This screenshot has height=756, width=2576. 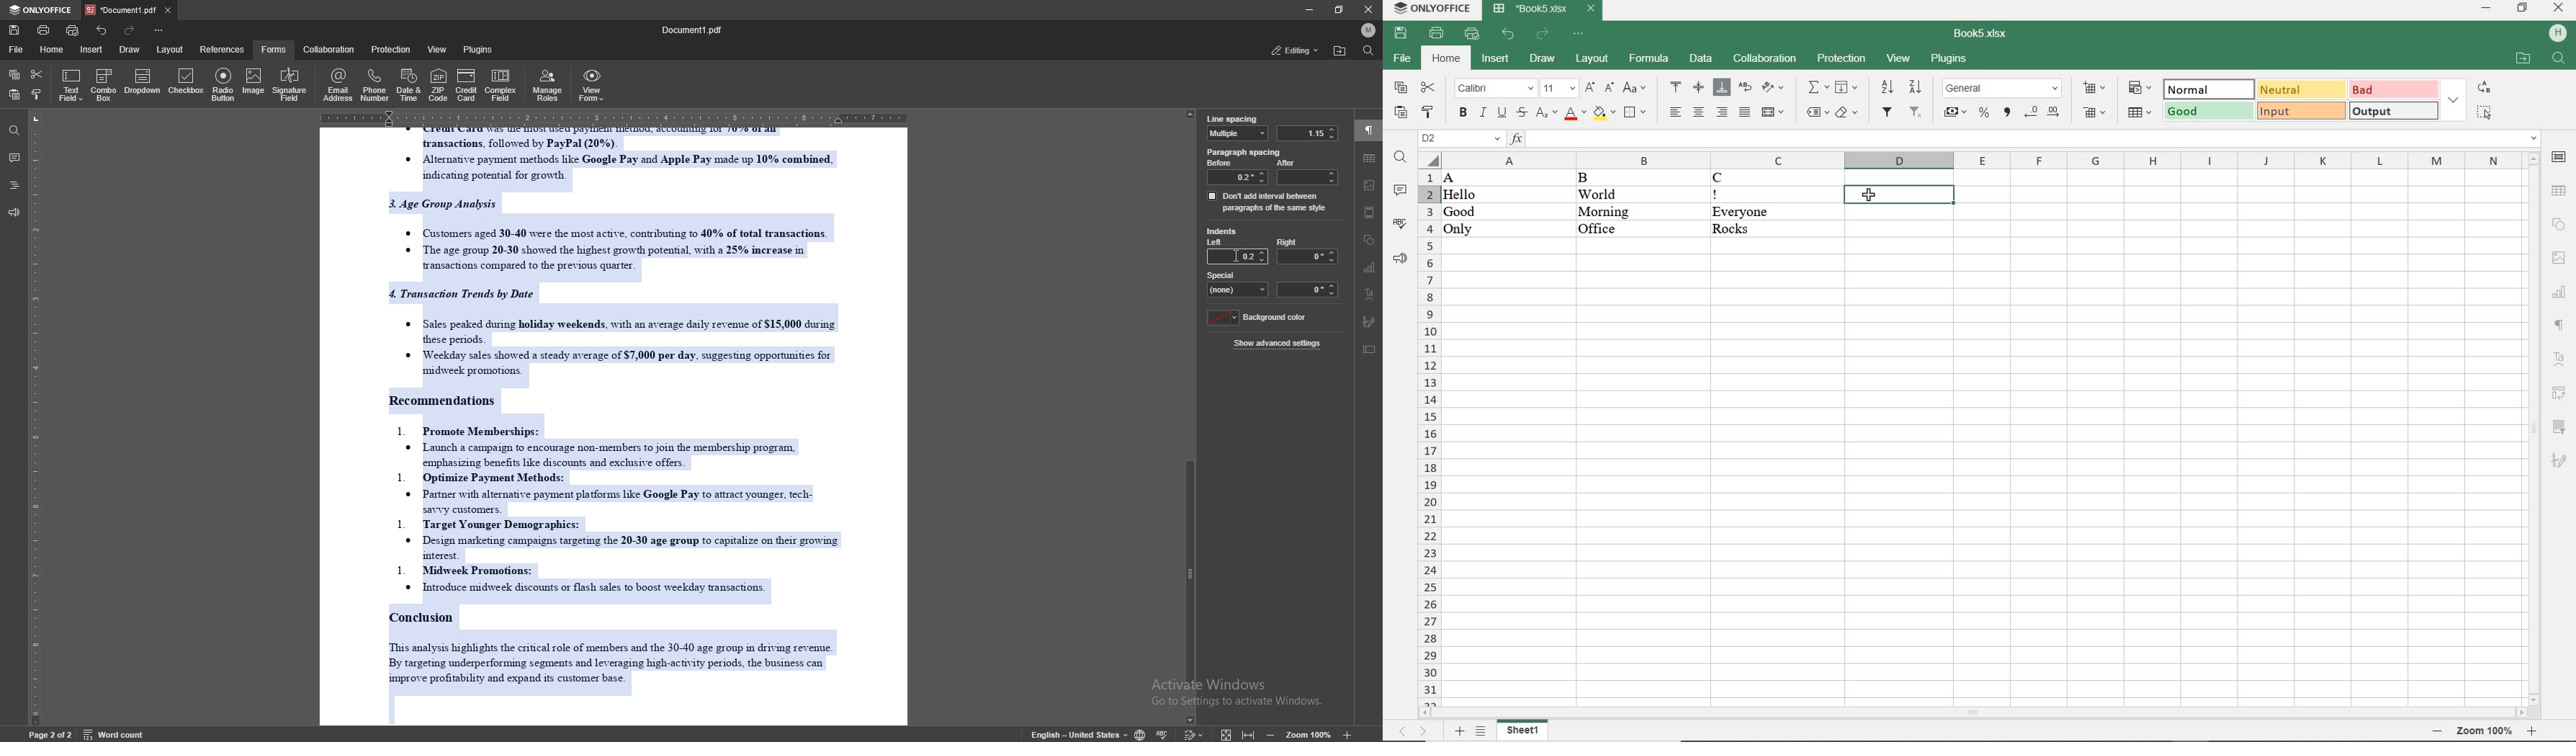 I want to click on LAYOUT, so click(x=1594, y=59).